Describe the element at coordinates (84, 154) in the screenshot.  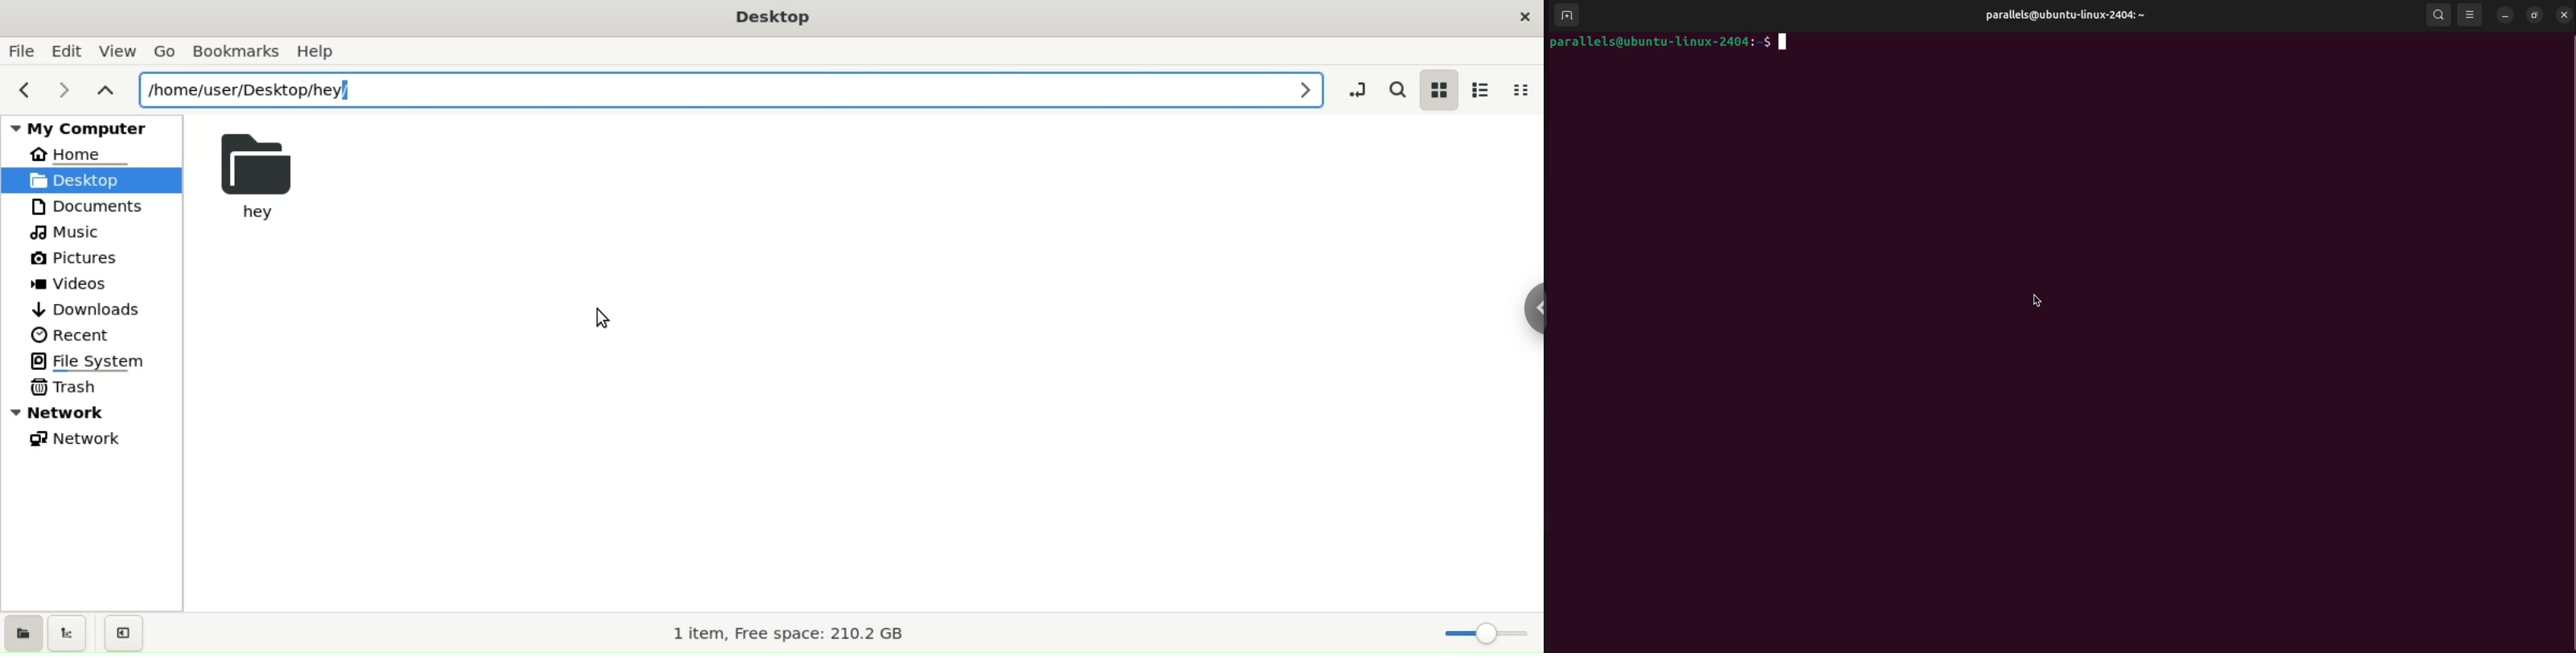
I see `HOME ` at that location.